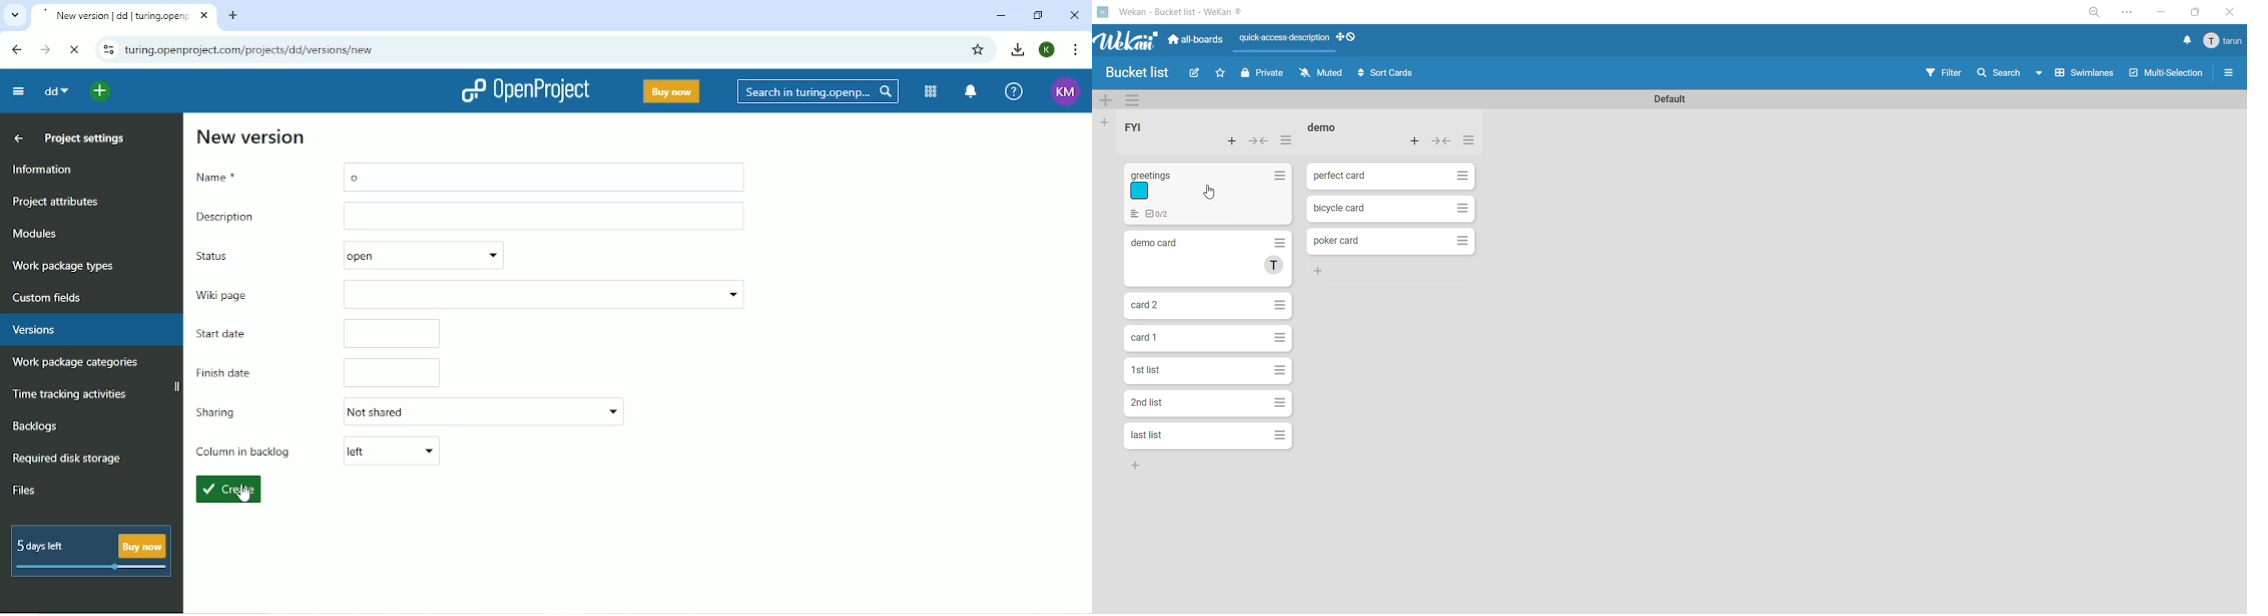 The width and height of the screenshot is (2268, 616). What do you see at coordinates (1208, 405) in the screenshot?
I see `2nd list` at bounding box center [1208, 405].